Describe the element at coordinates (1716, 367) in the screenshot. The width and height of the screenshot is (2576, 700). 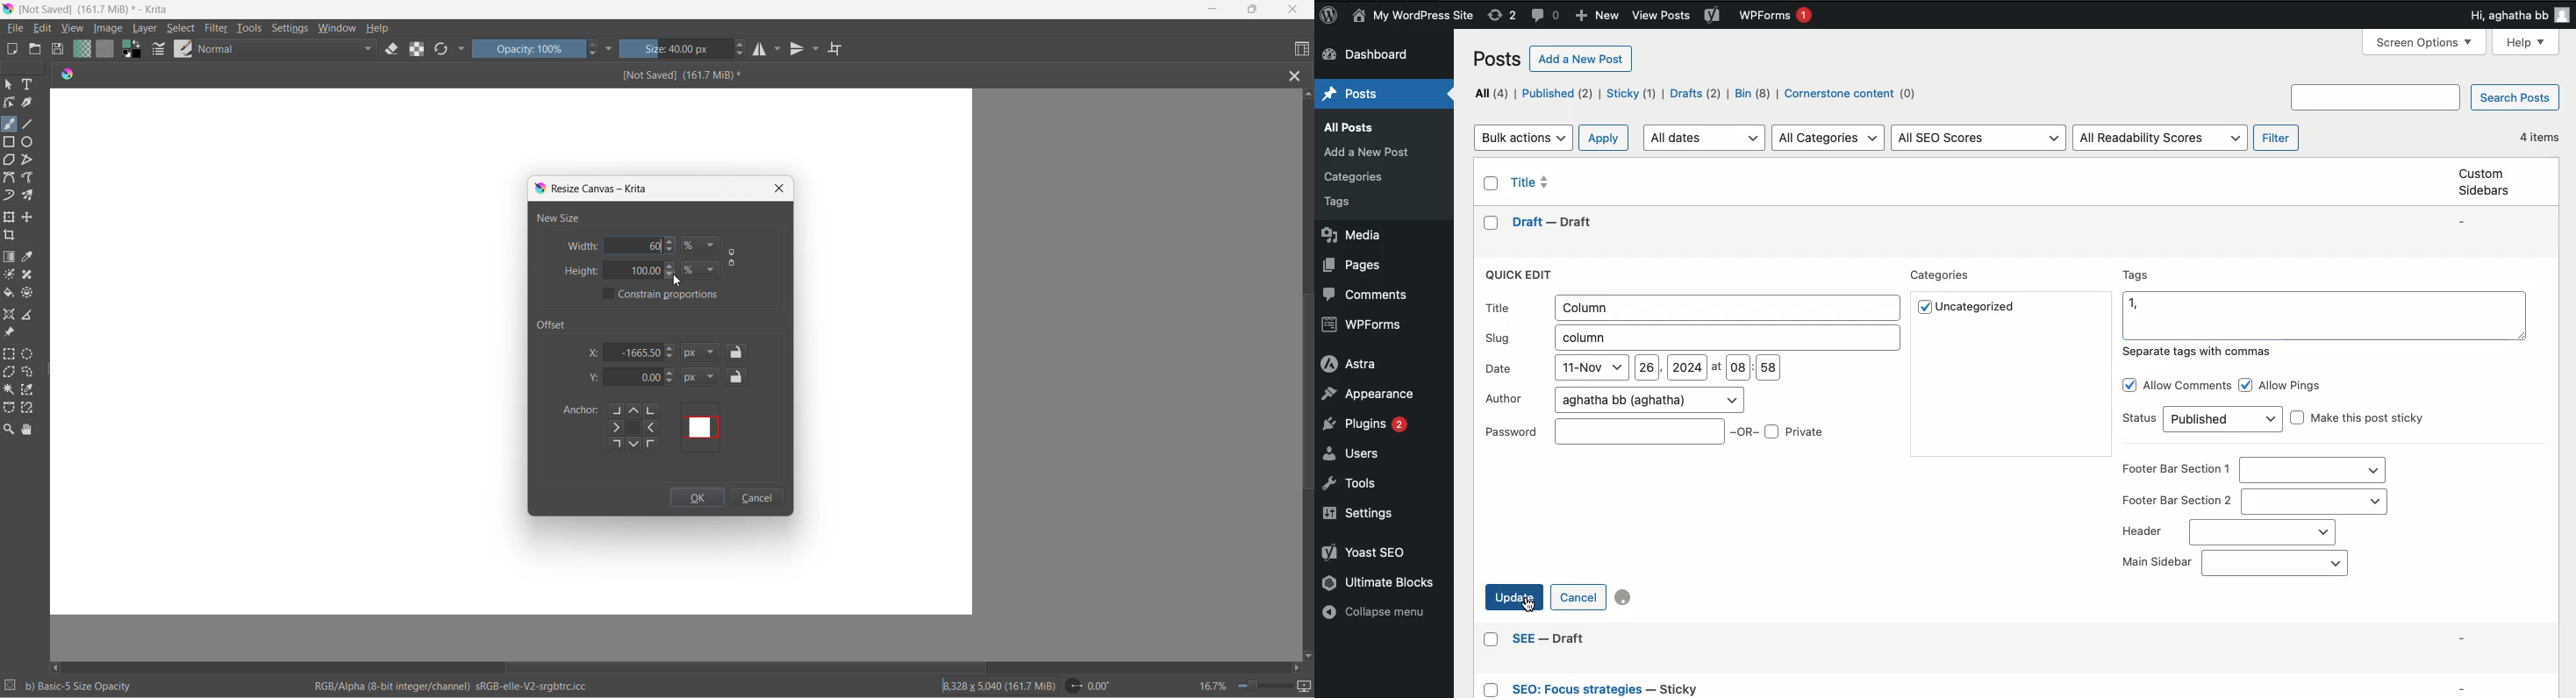
I see `at` at that location.